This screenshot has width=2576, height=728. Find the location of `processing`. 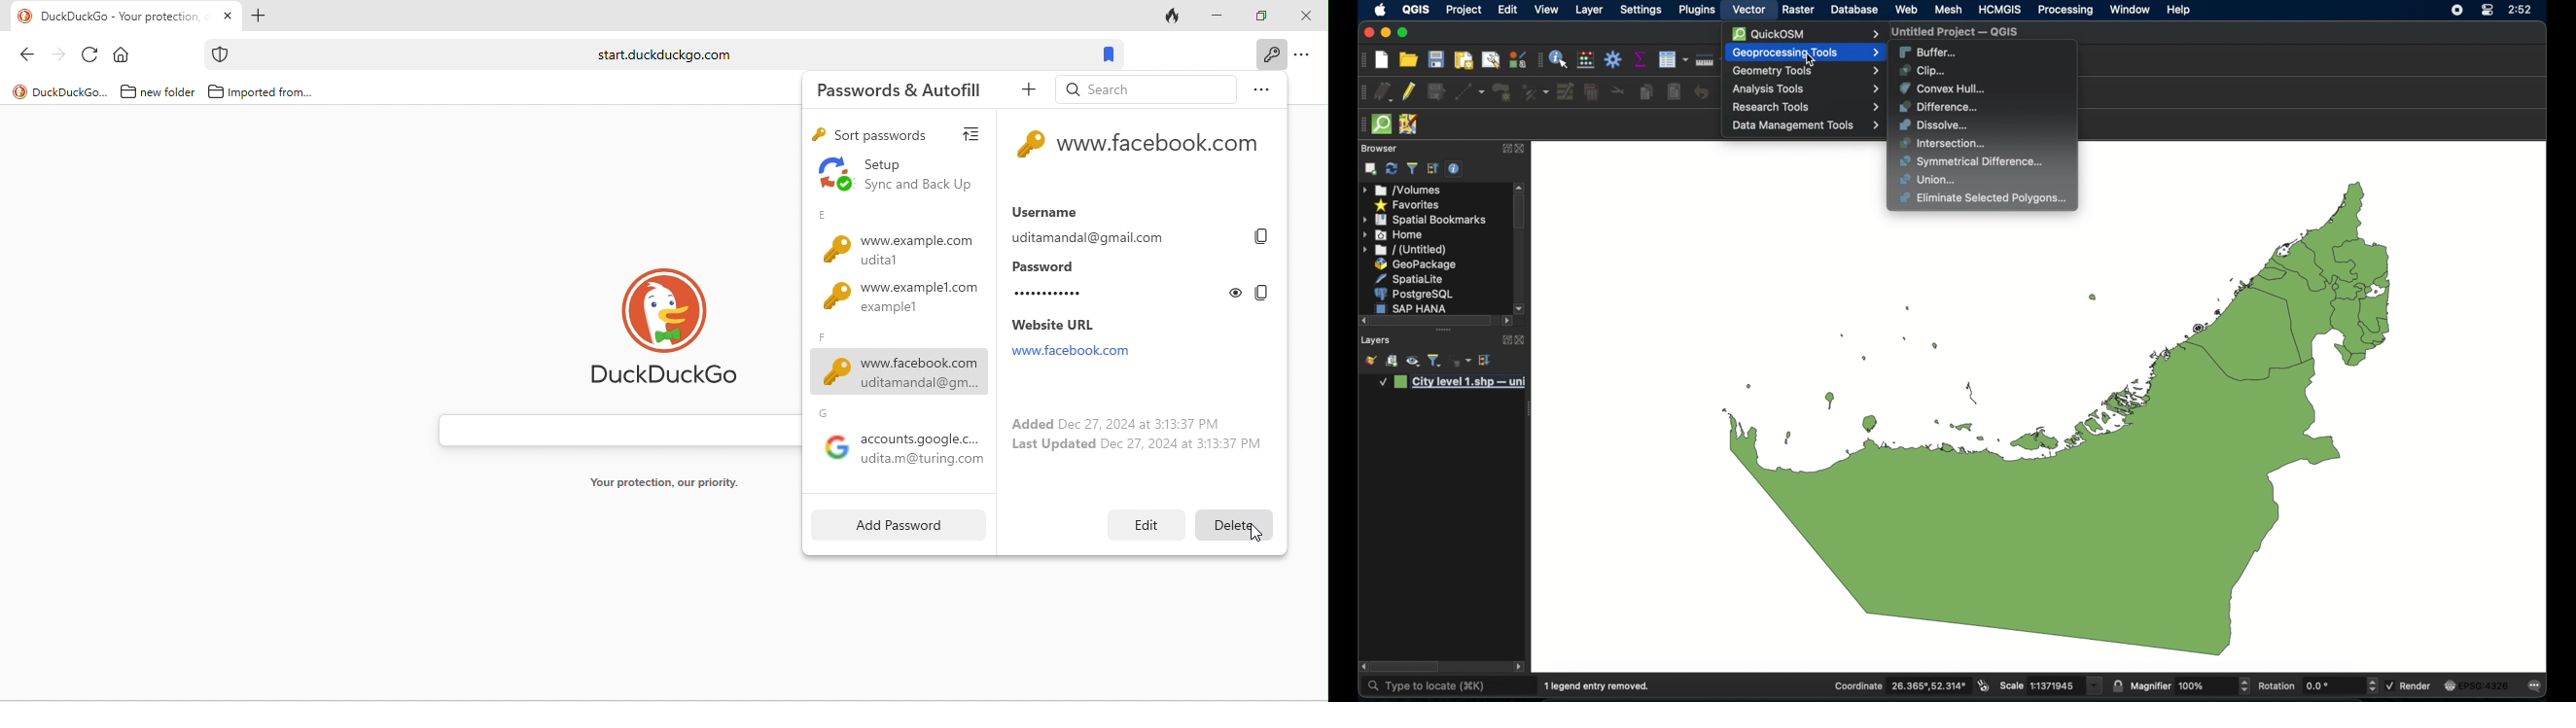

processing is located at coordinates (2065, 10).